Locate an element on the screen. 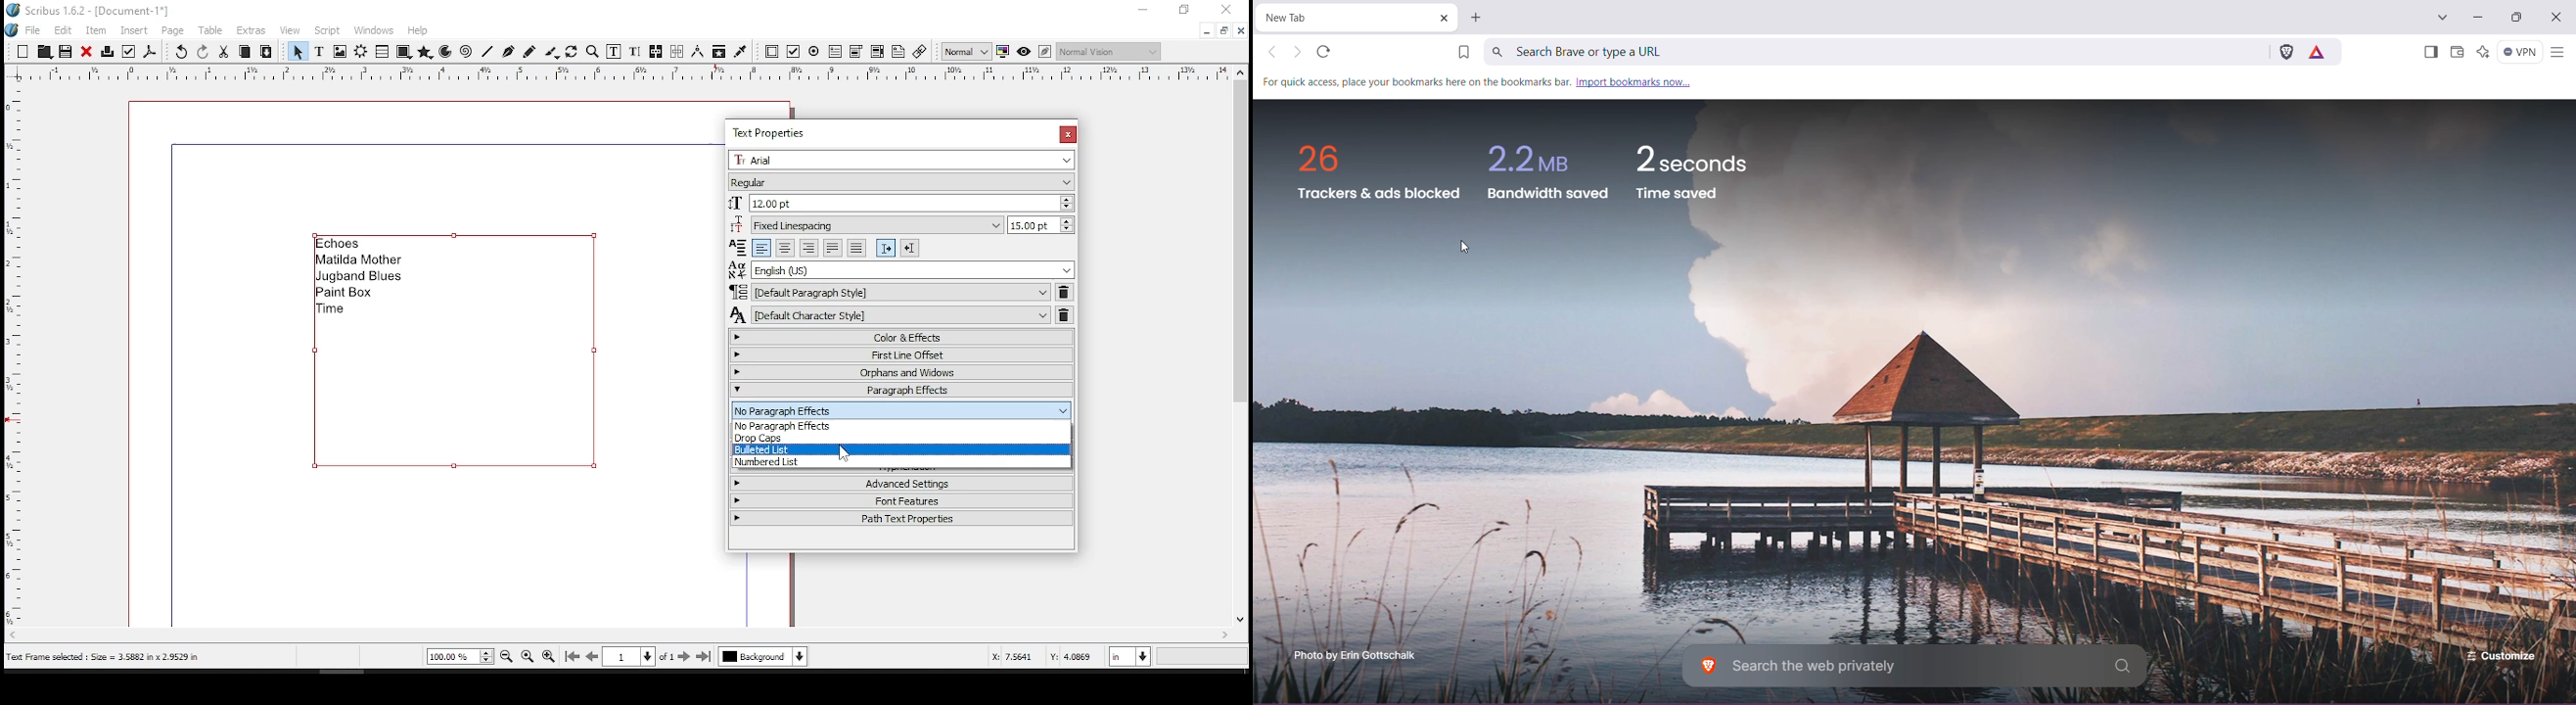  minimize is located at coordinates (1144, 10).